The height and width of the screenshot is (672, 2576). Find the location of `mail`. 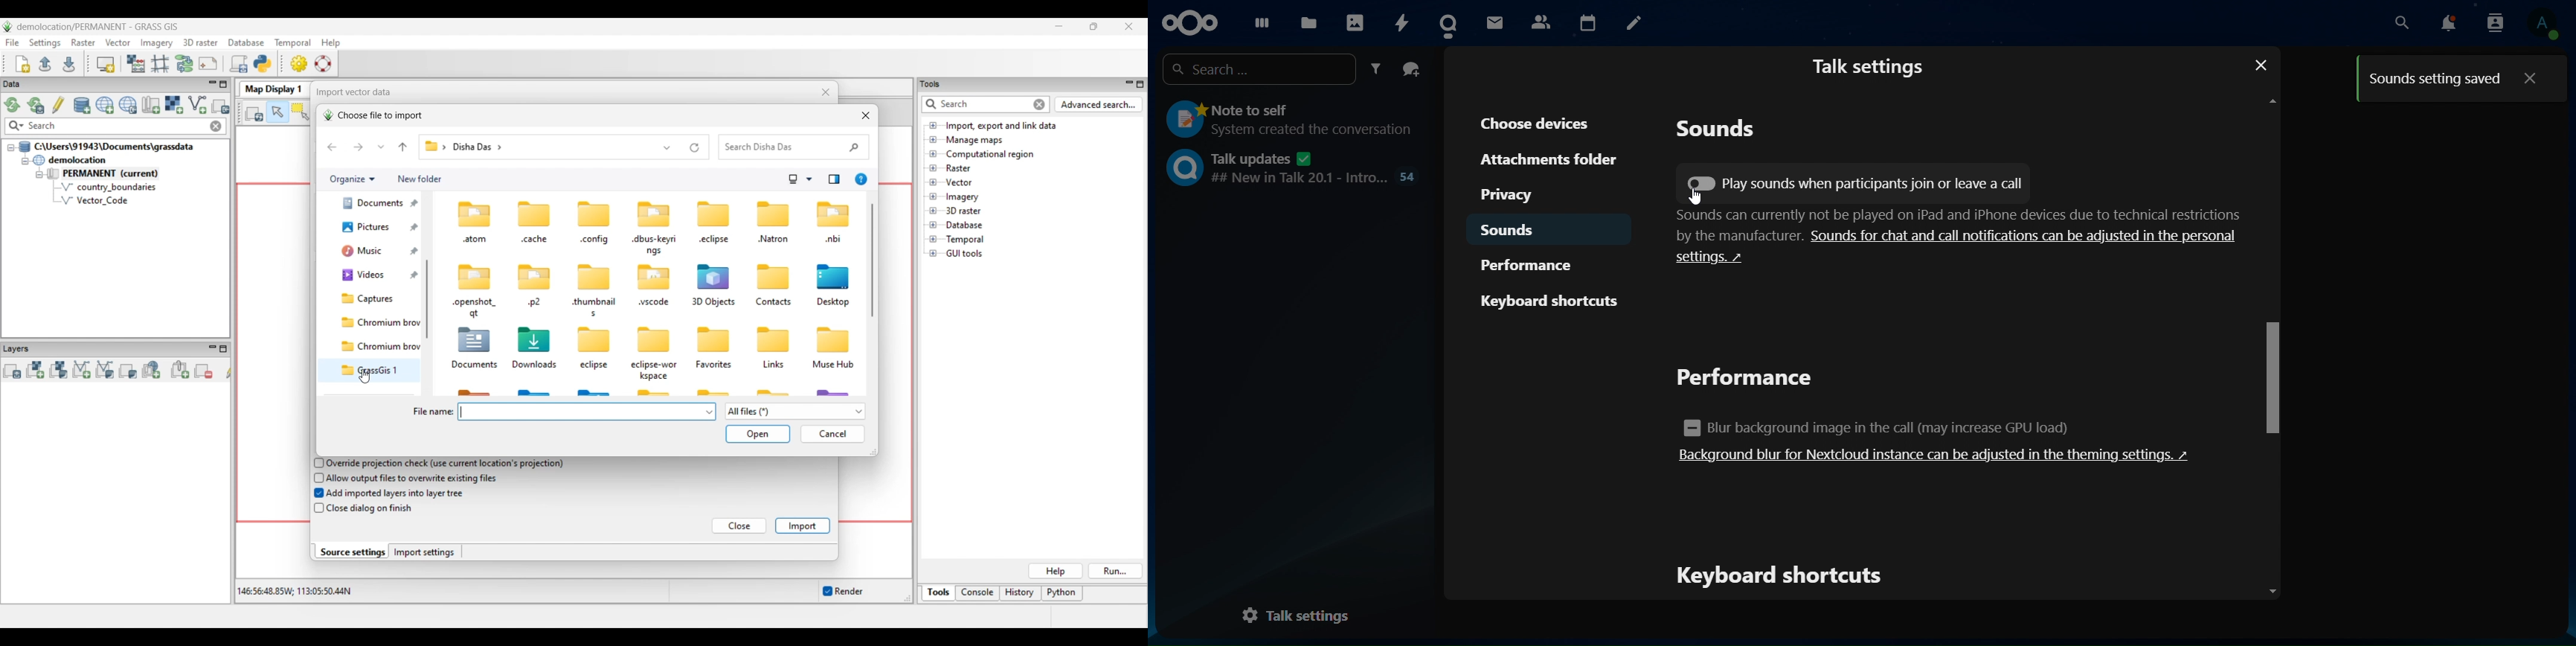

mail is located at coordinates (1494, 22).